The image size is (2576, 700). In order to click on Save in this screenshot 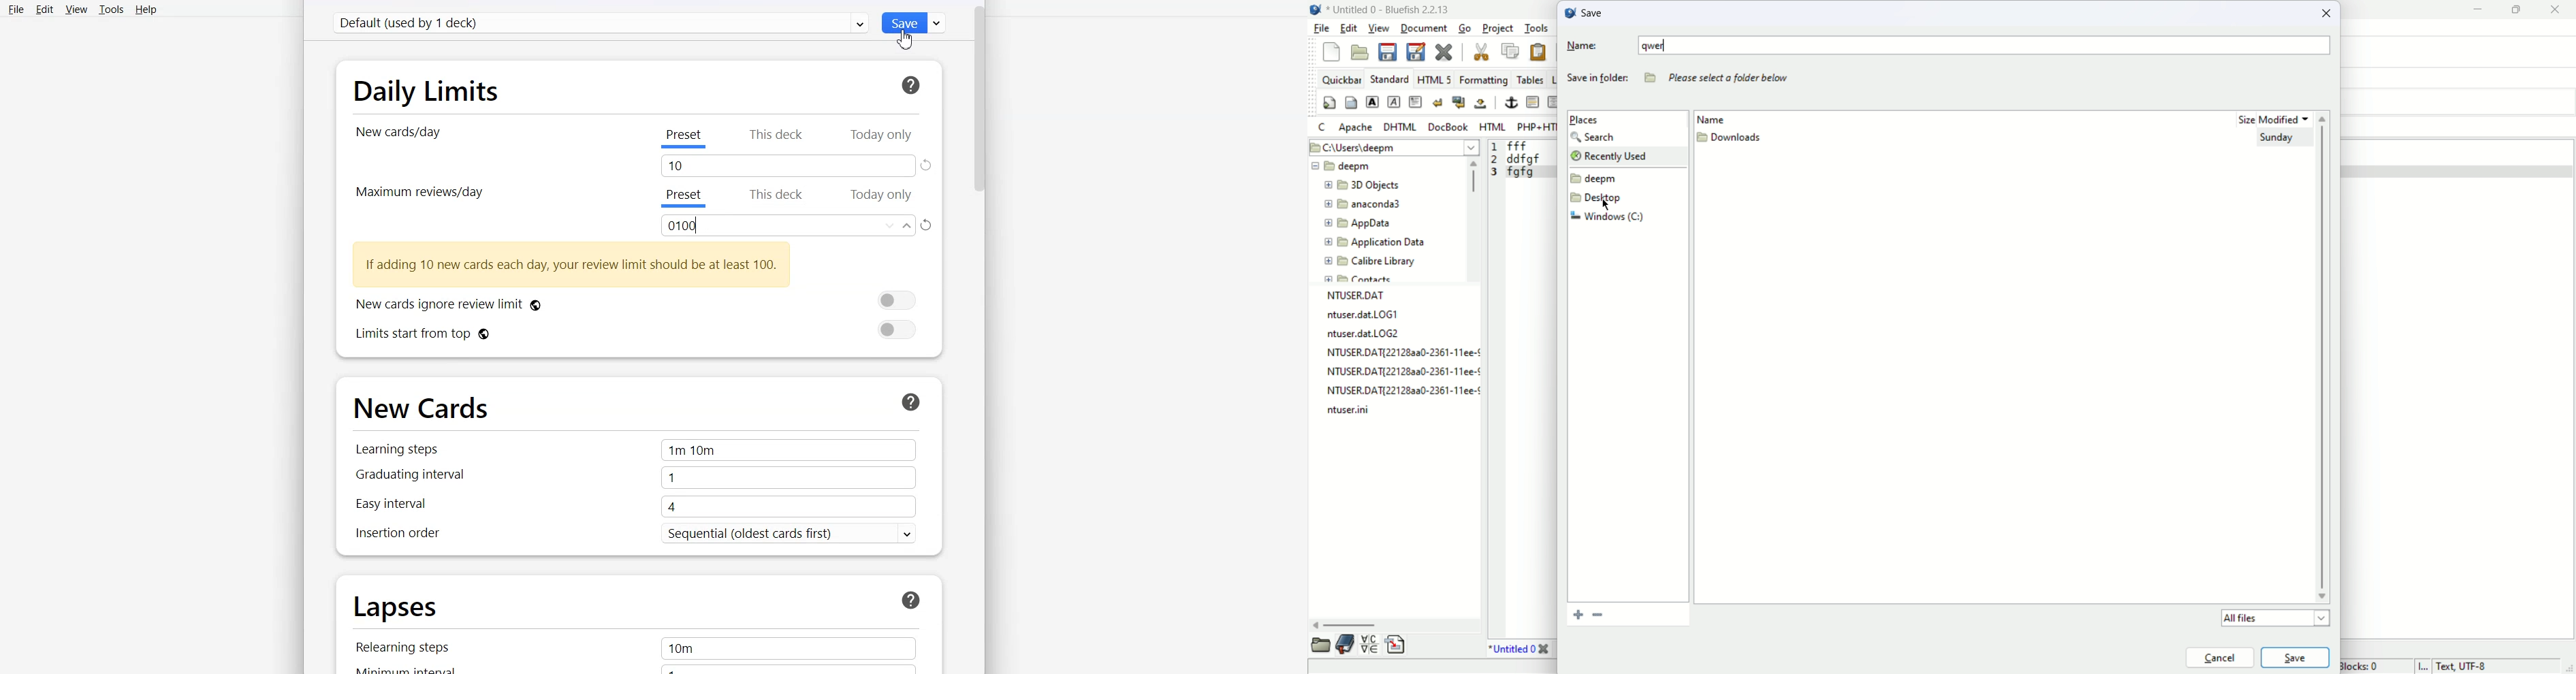, I will do `click(915, 22)`.